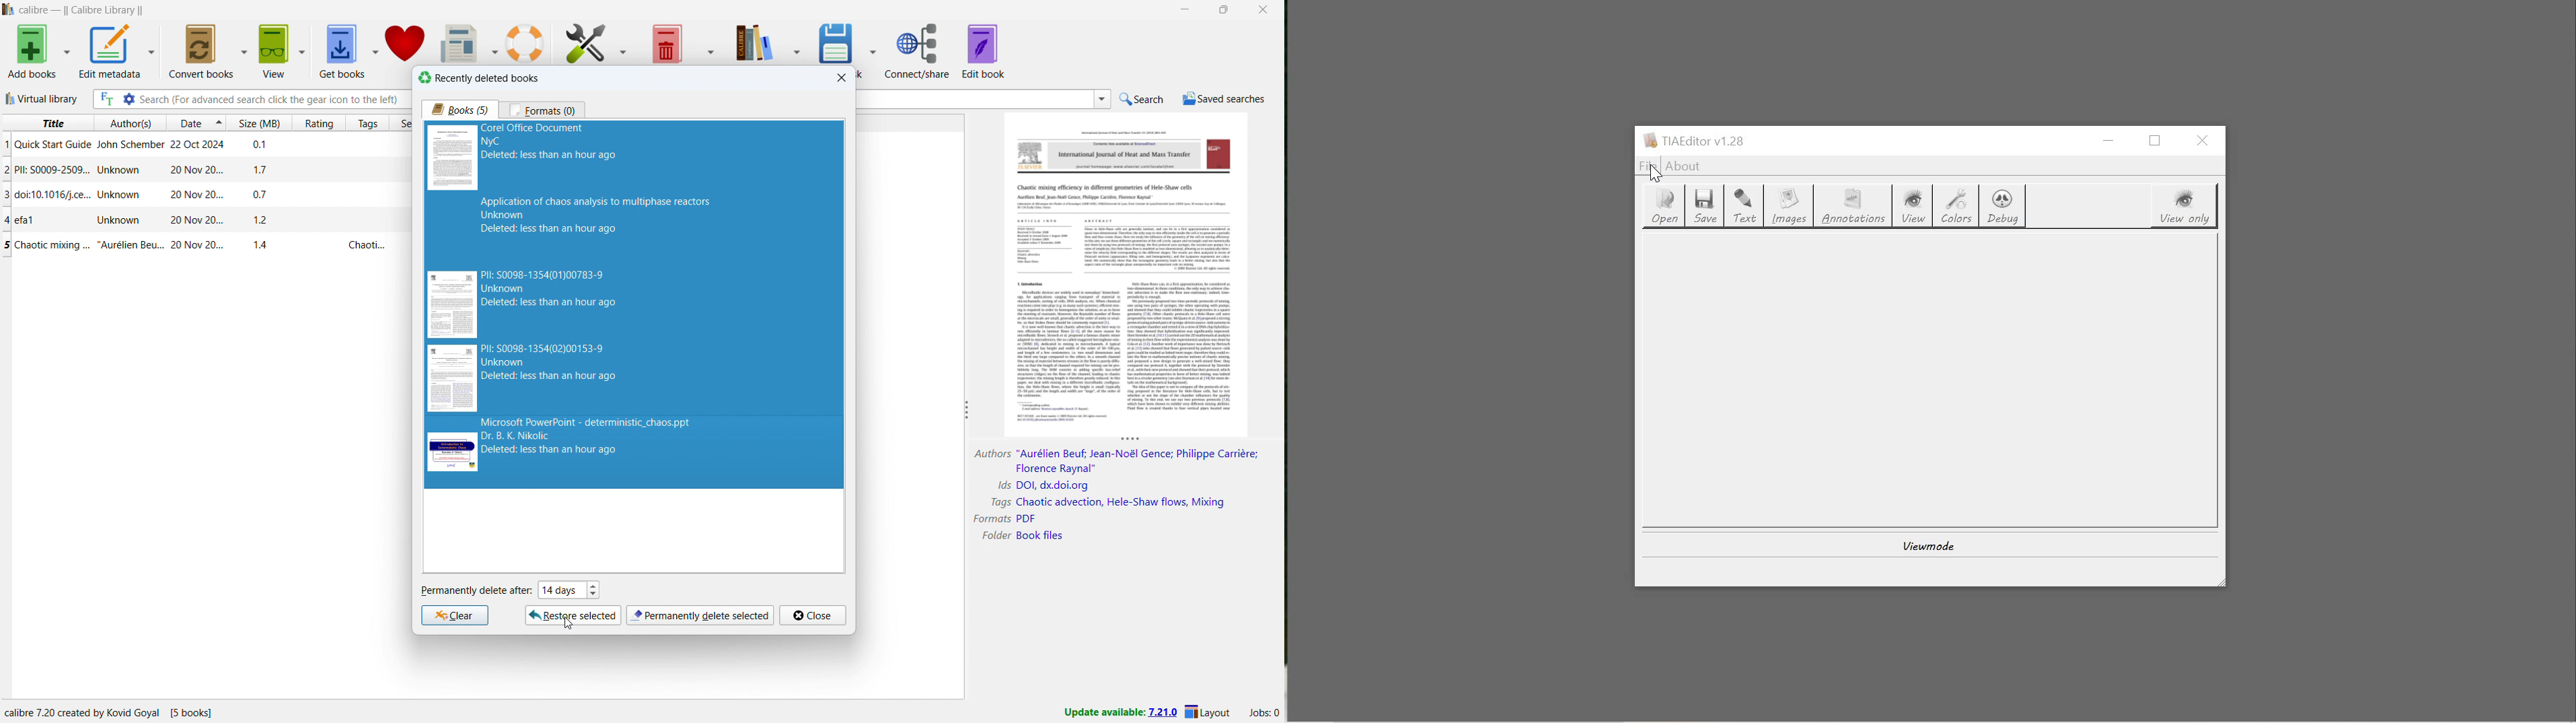  Describe the element at coordinates (1264, 713) in the screenshot. I see `active jobs` at that location.